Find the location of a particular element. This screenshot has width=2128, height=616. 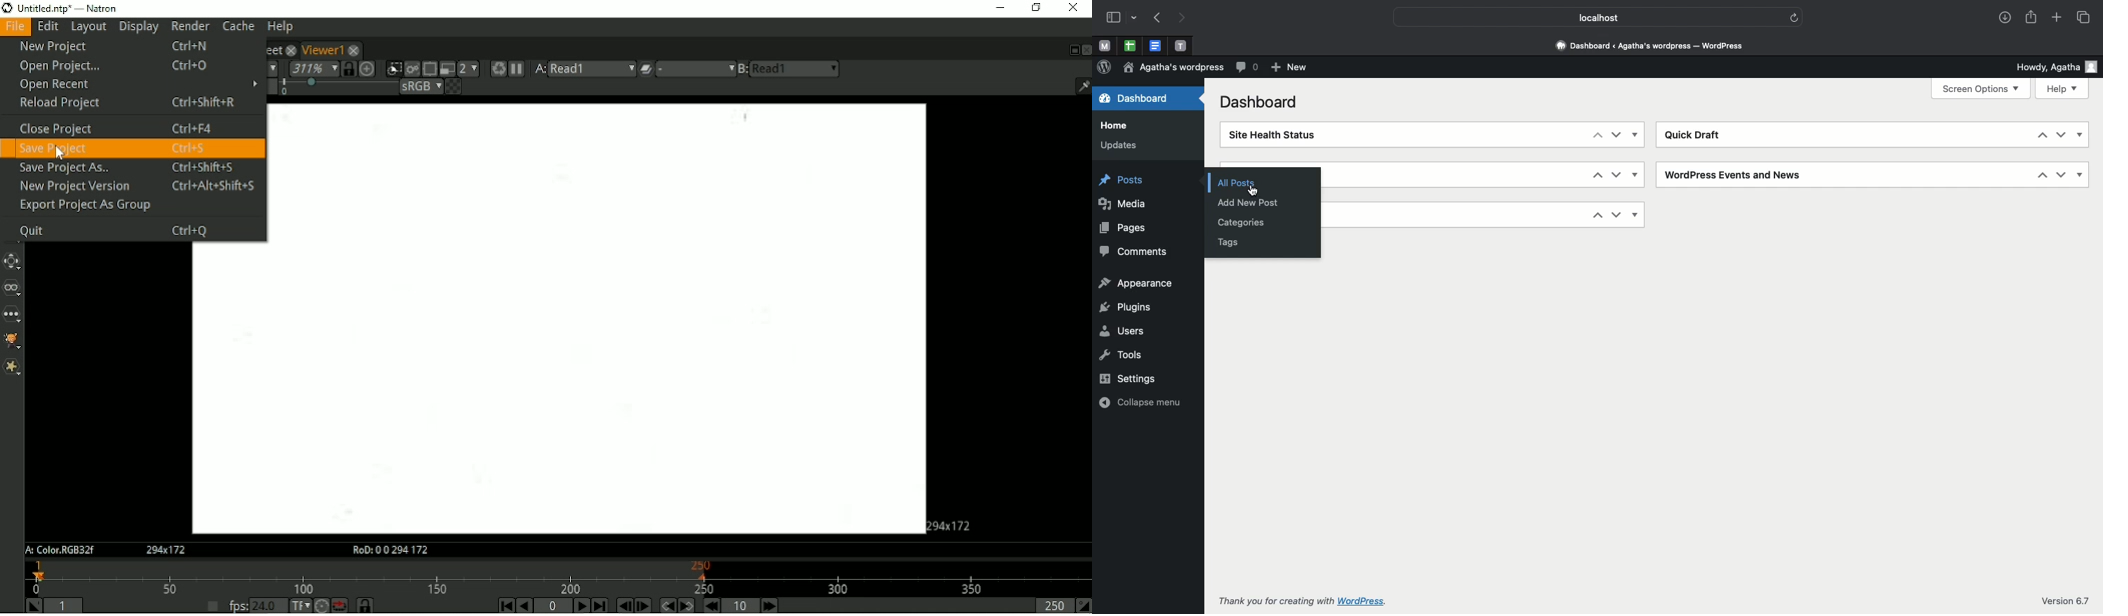

Hide is located at coordinates (2081, 135).